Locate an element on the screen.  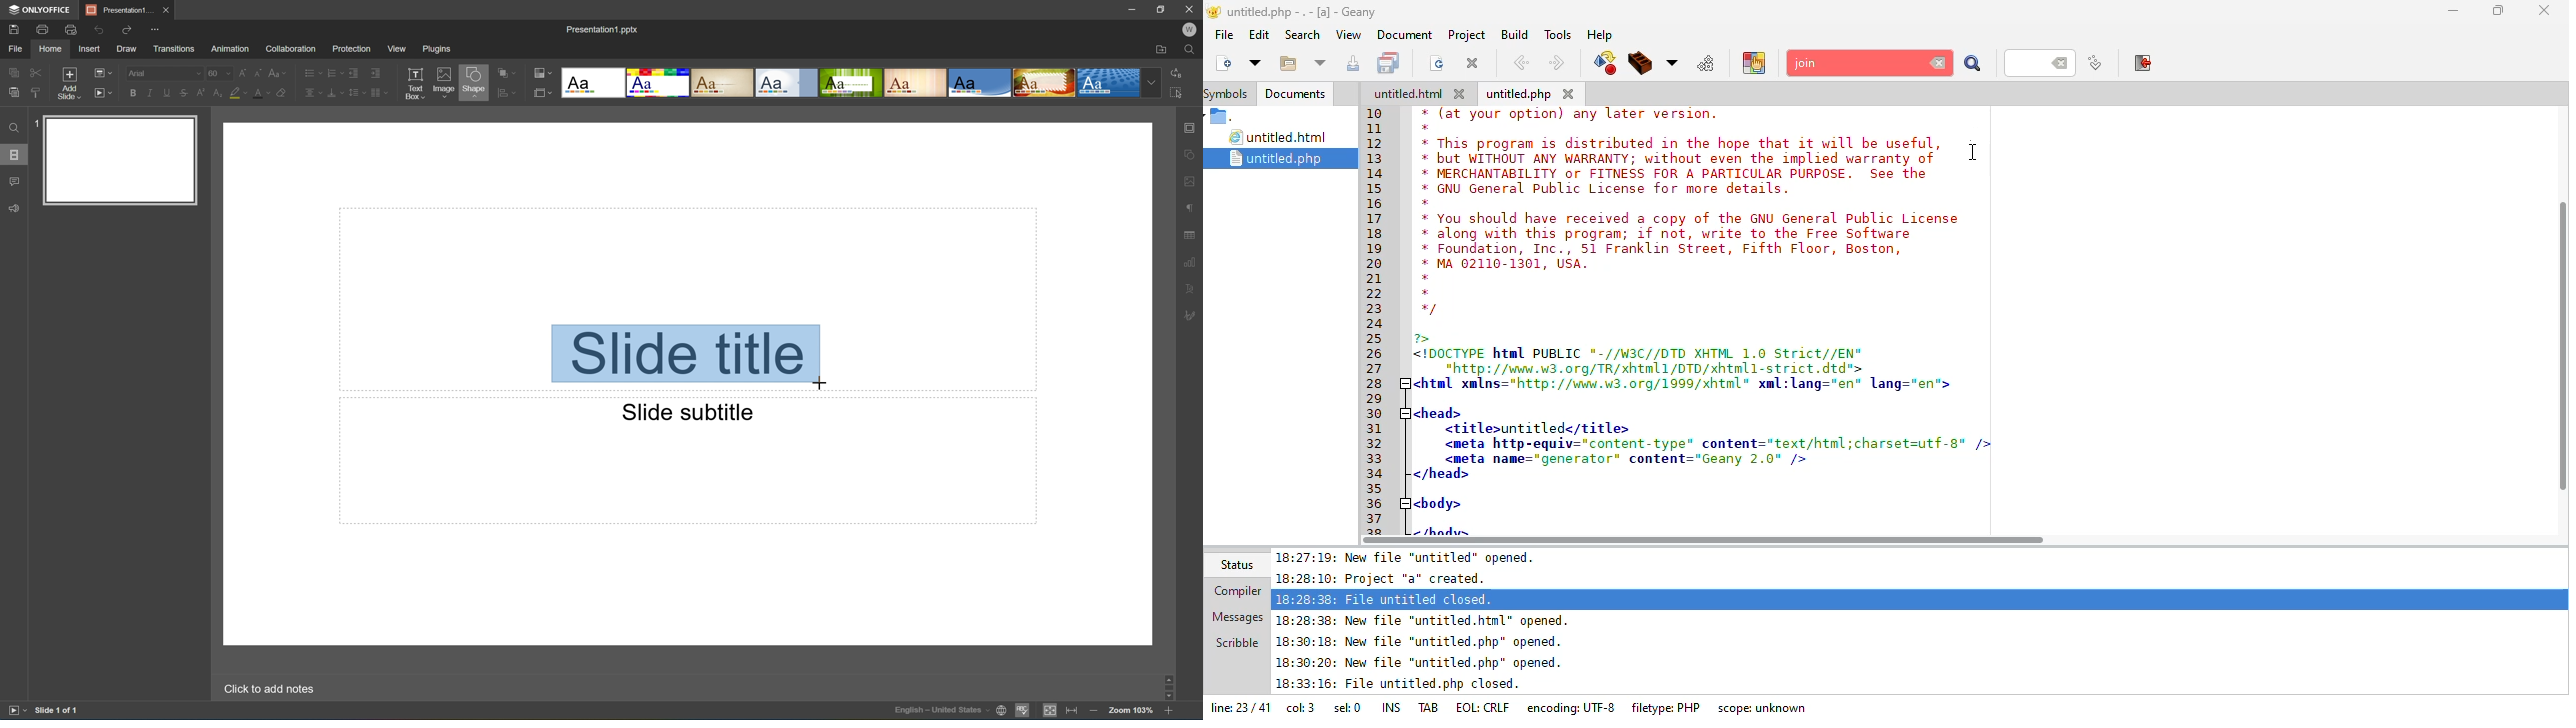
Select all is located at coordinates (1177, 96).